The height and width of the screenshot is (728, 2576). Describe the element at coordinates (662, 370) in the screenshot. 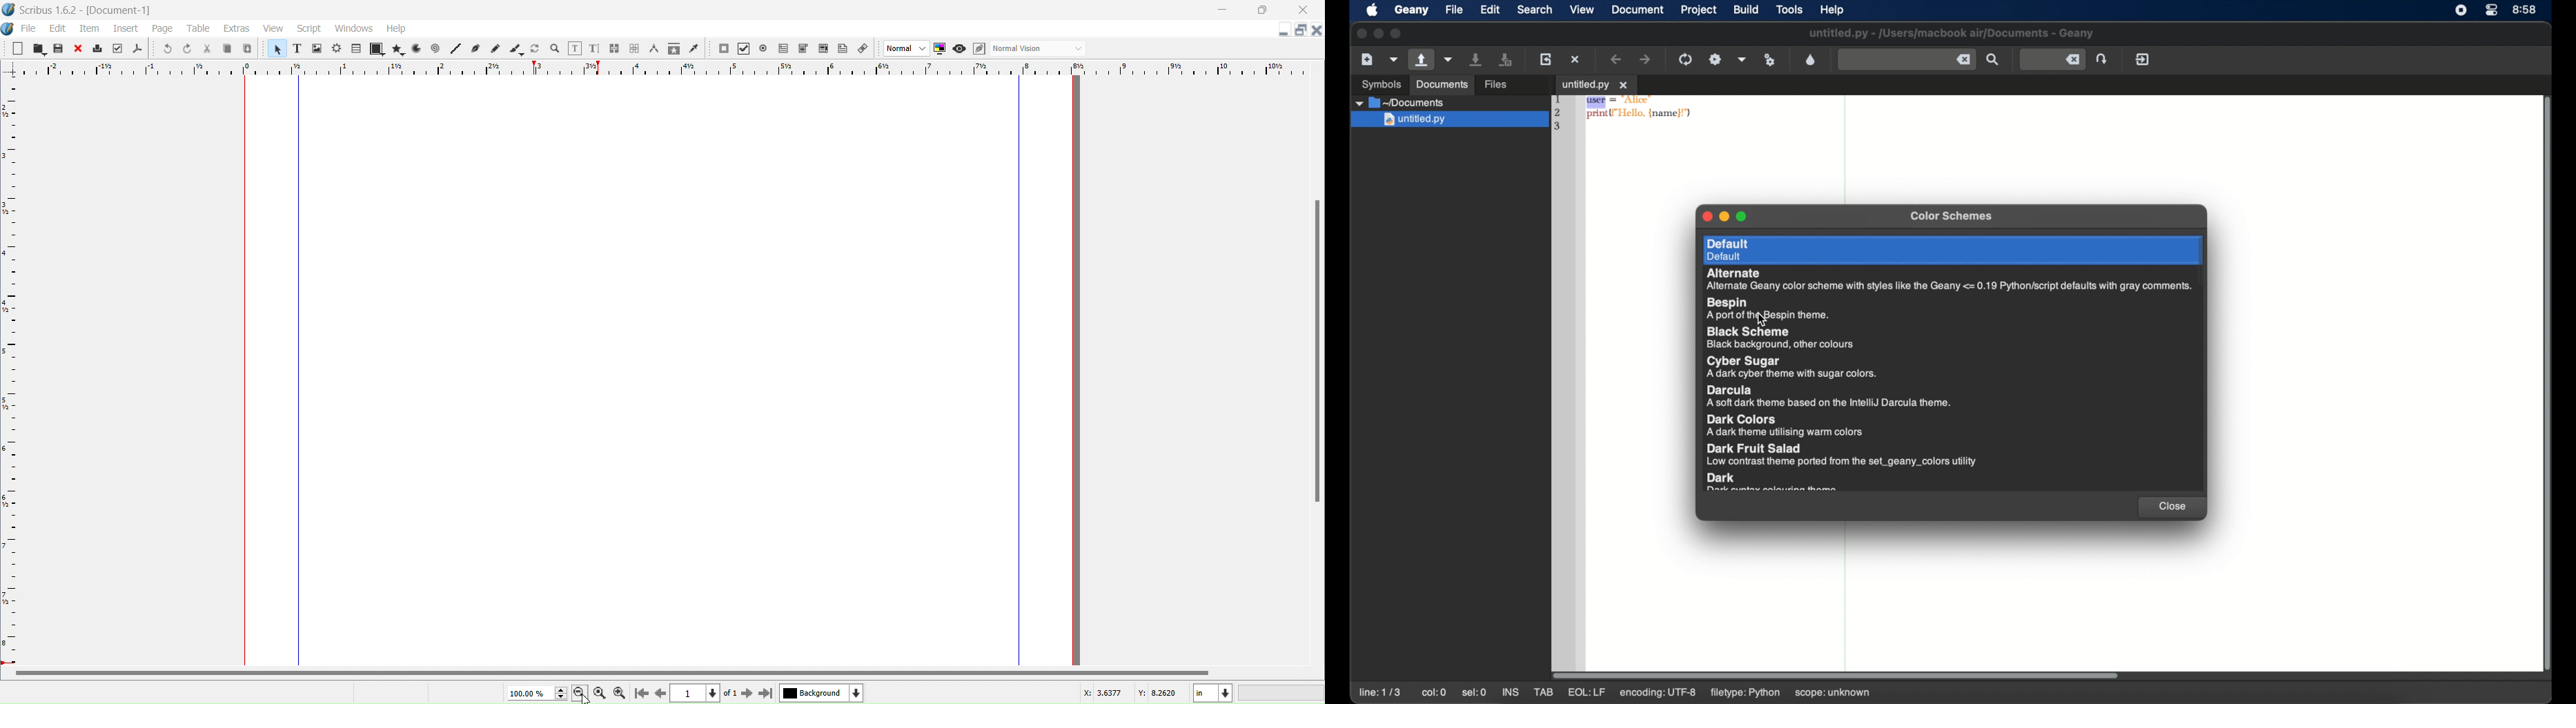

I see `Current Page` at that location.